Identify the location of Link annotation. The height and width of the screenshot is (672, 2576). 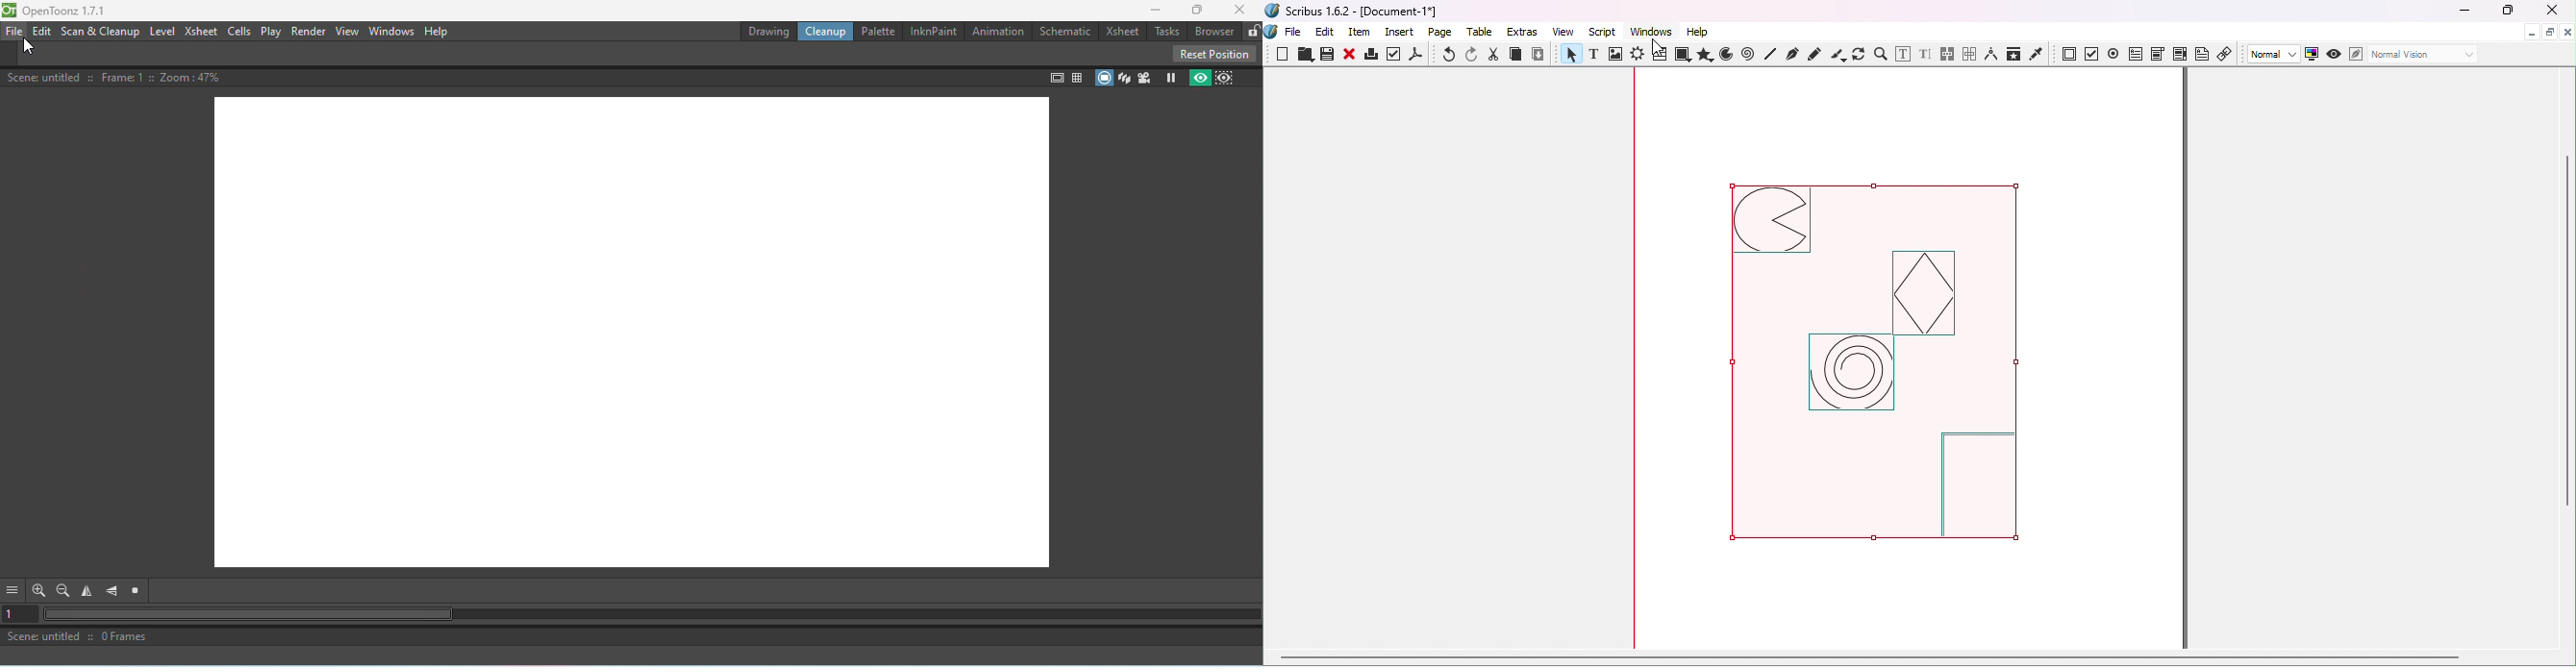
(2226, 53).